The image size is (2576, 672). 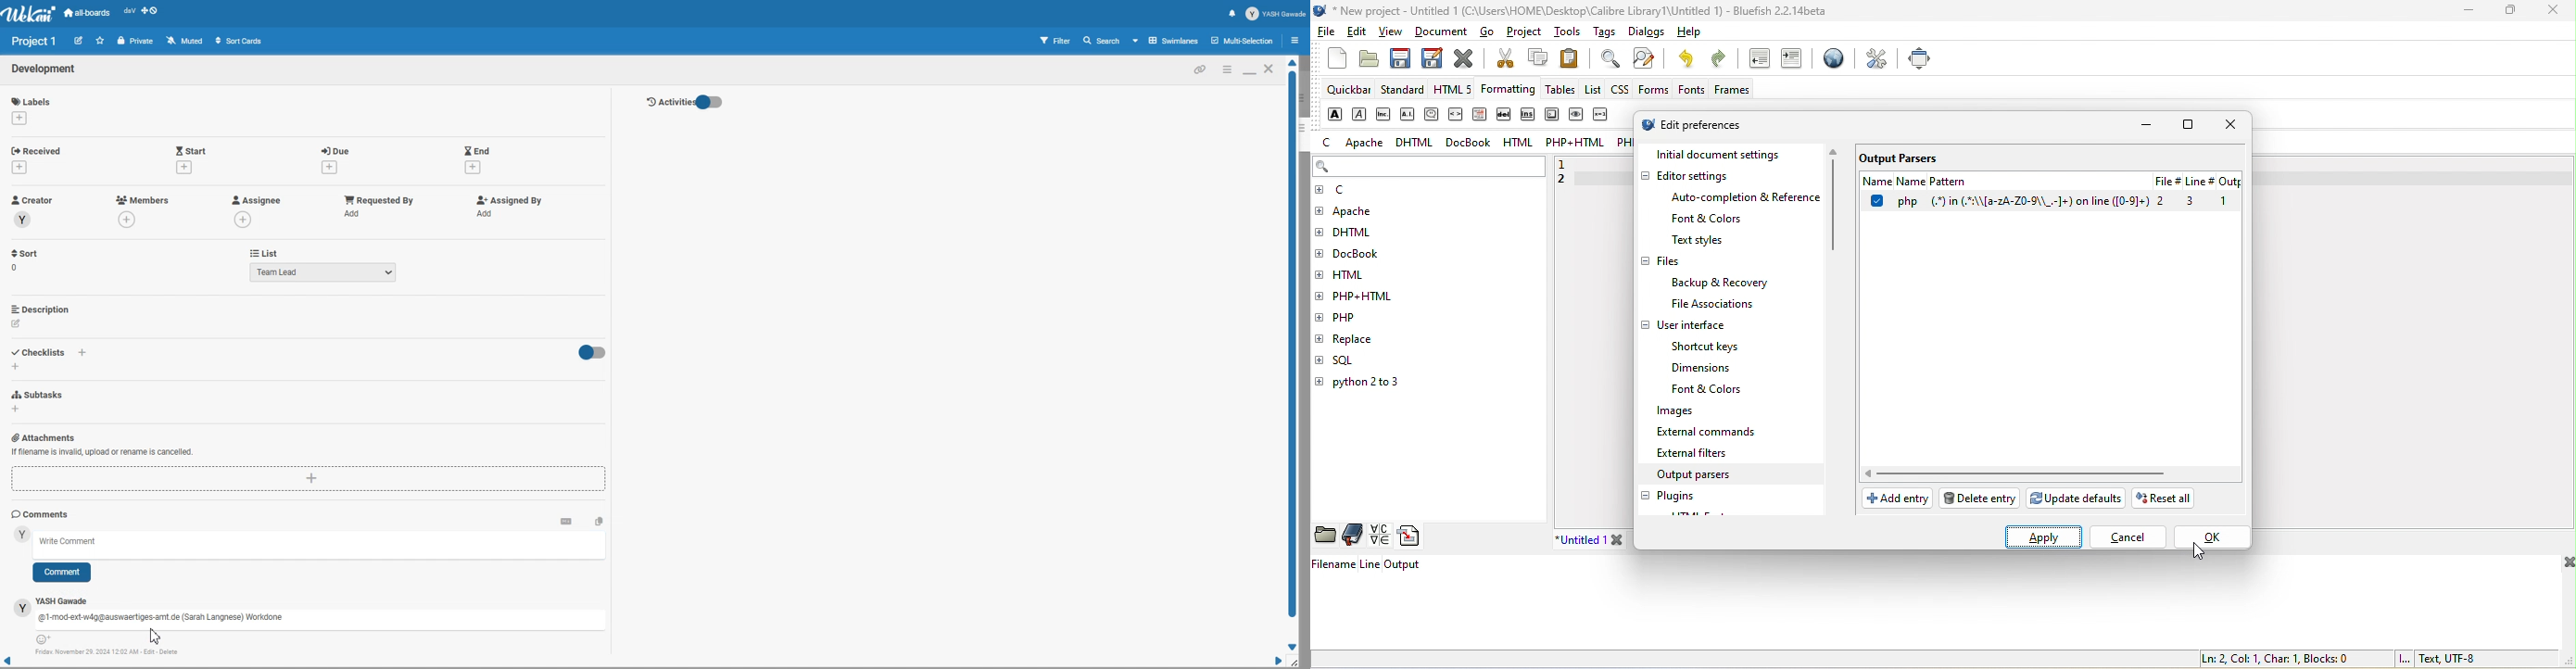 What do you see at coordinates (2466, 11) in the screenshot?
I see `minimize` at bounding box center [2466, 11].